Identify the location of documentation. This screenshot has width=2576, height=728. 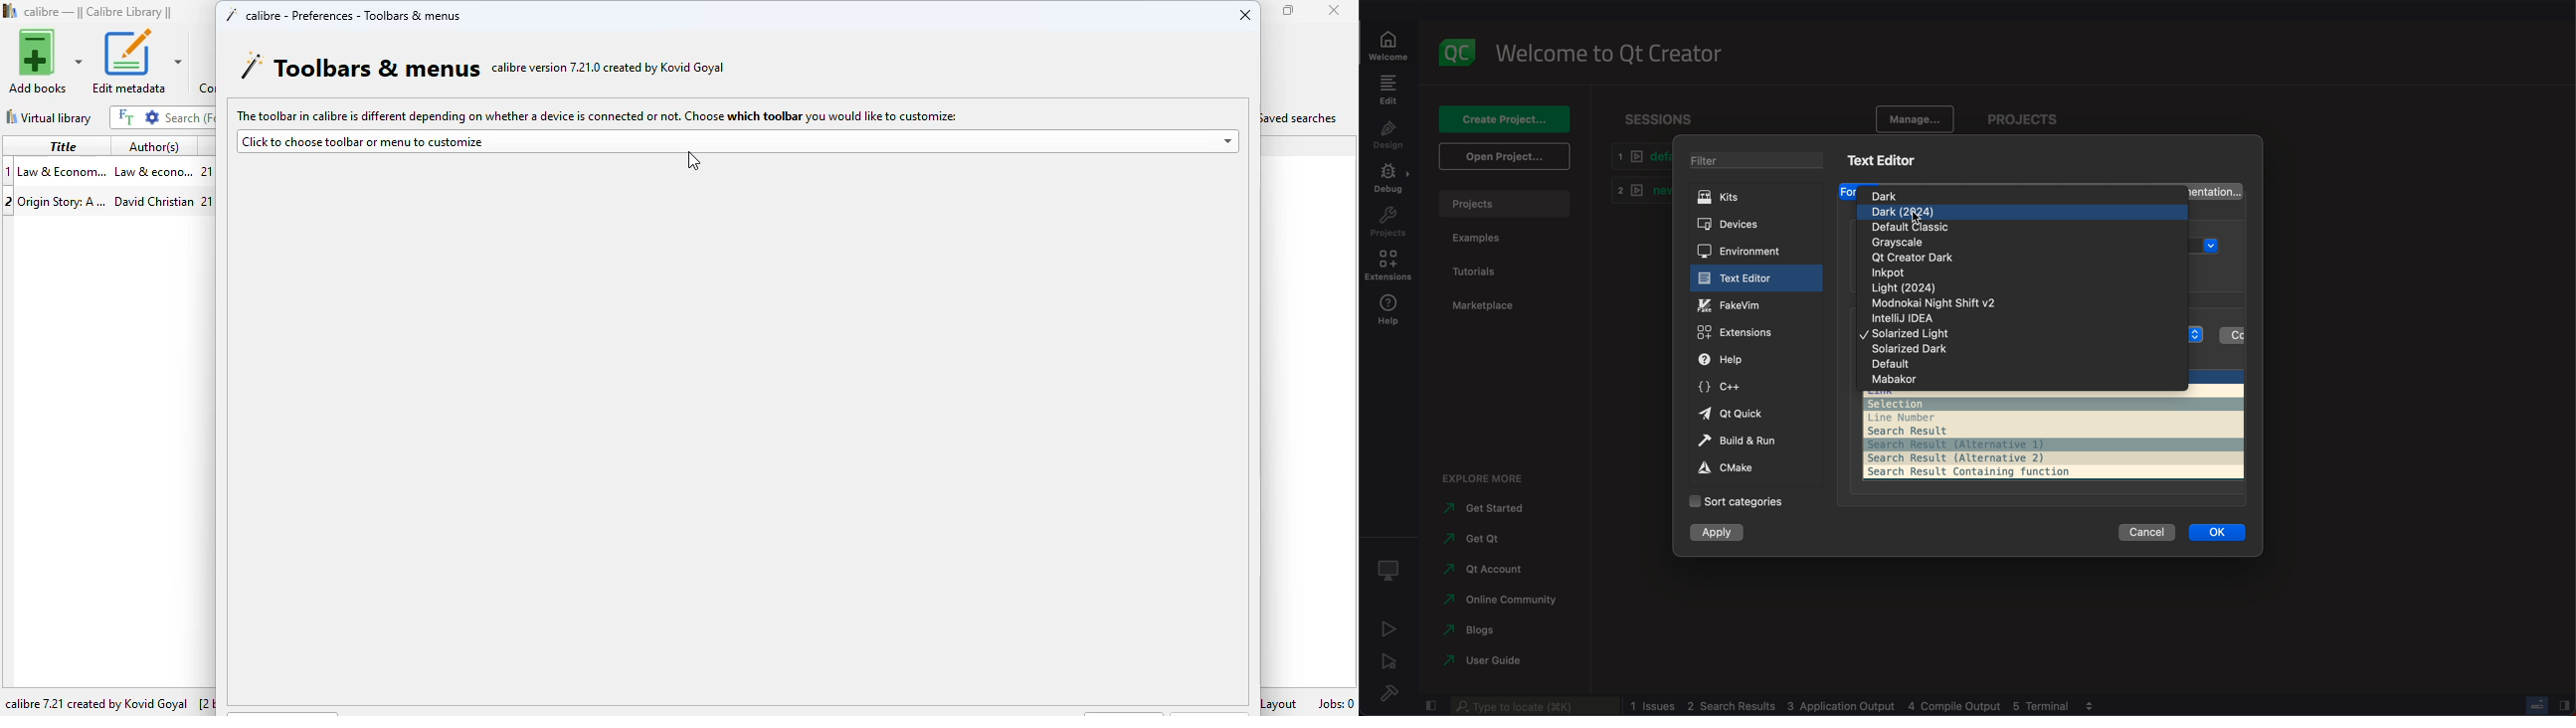
(2210, 190).